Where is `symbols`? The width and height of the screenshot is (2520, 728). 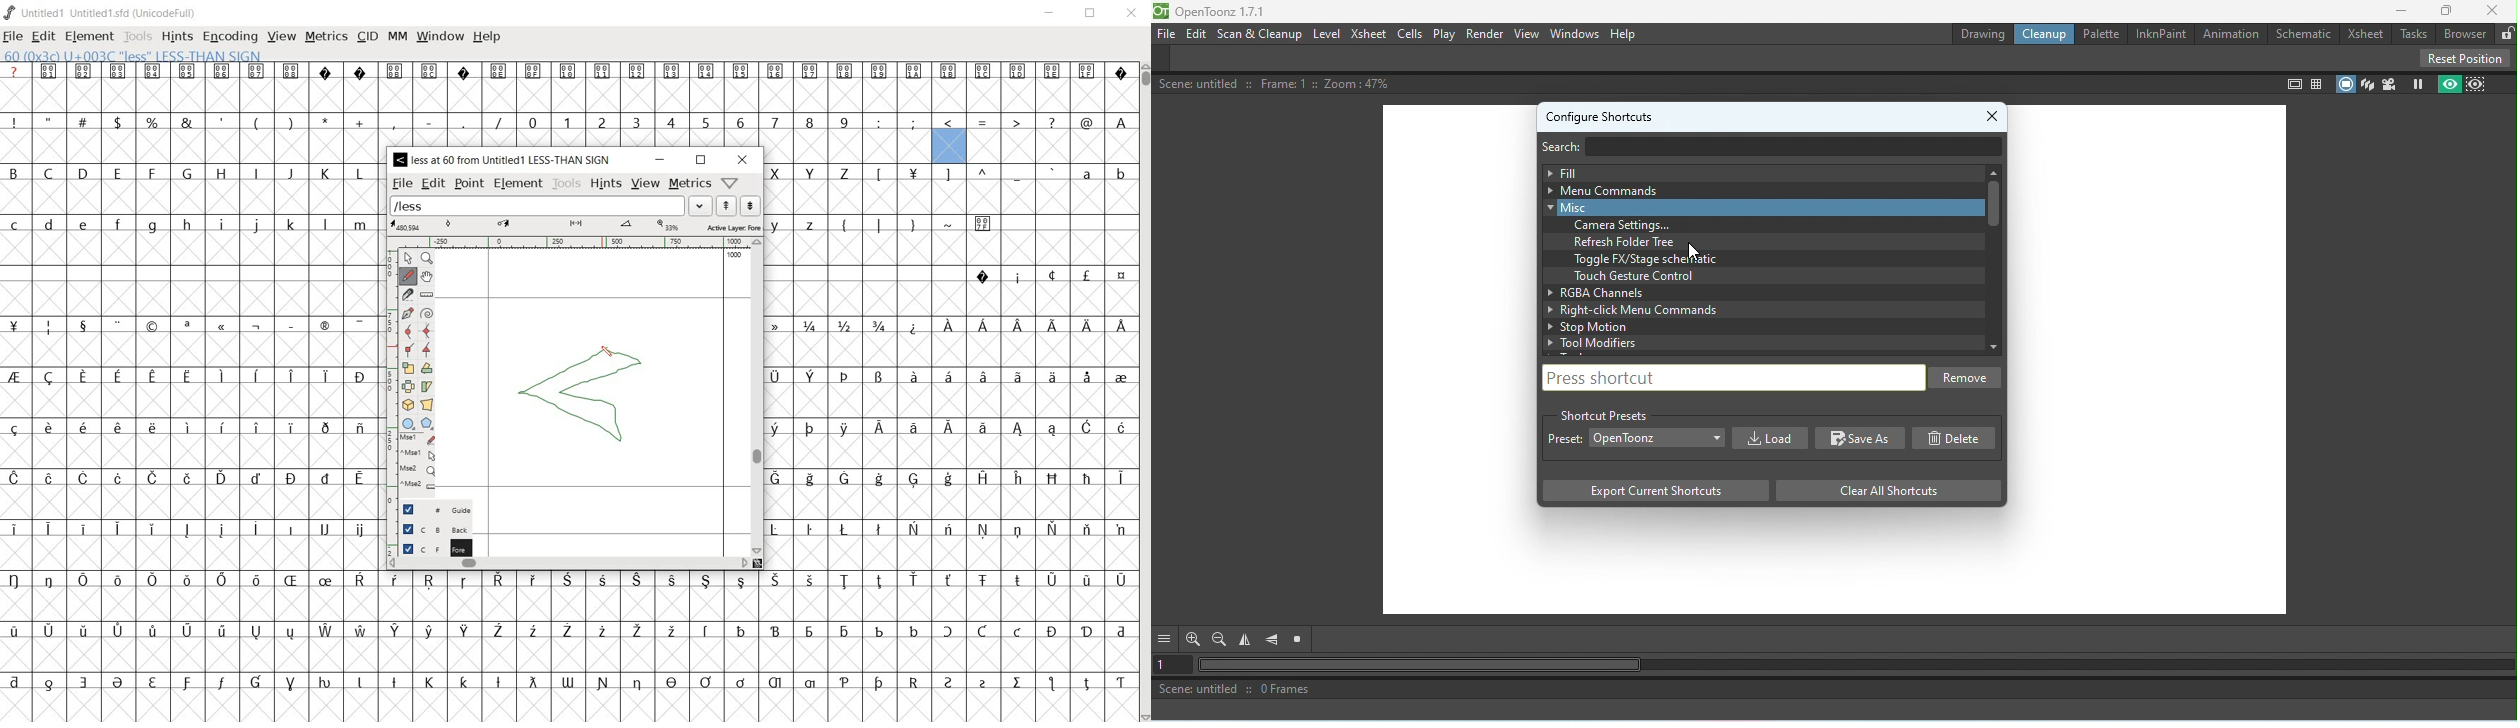
symbols is located at coordinates (1042, 275).